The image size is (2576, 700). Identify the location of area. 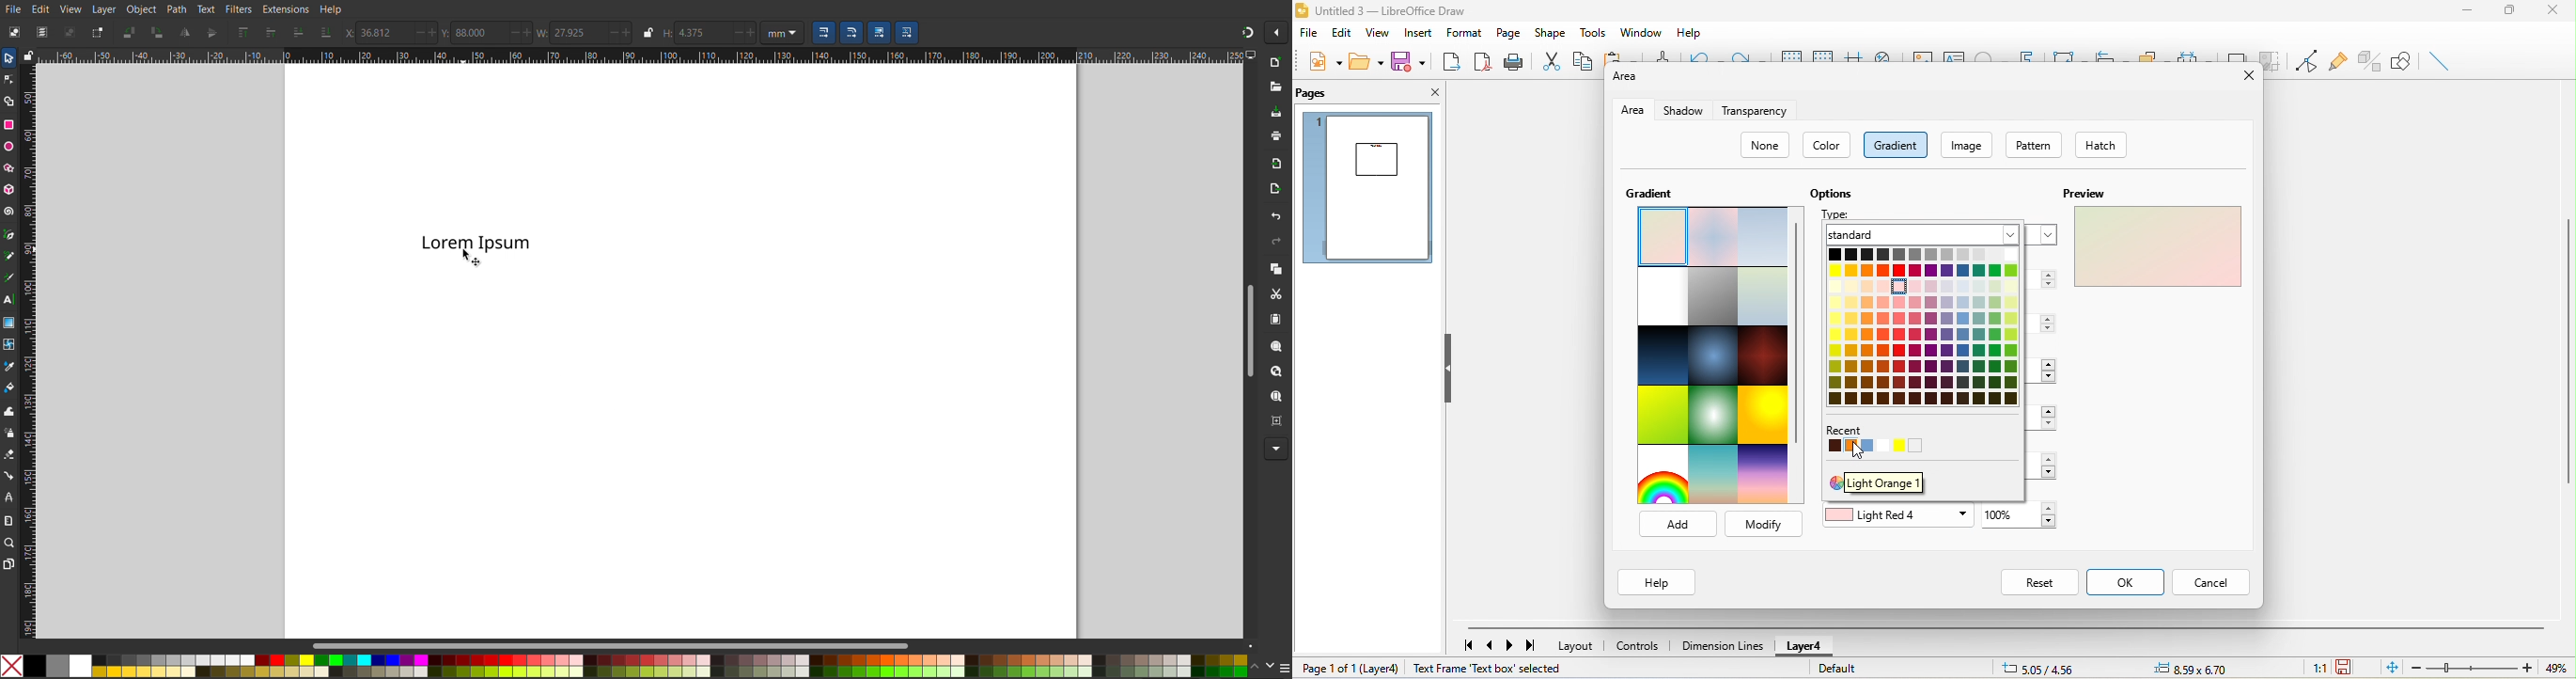
(1632, 109).